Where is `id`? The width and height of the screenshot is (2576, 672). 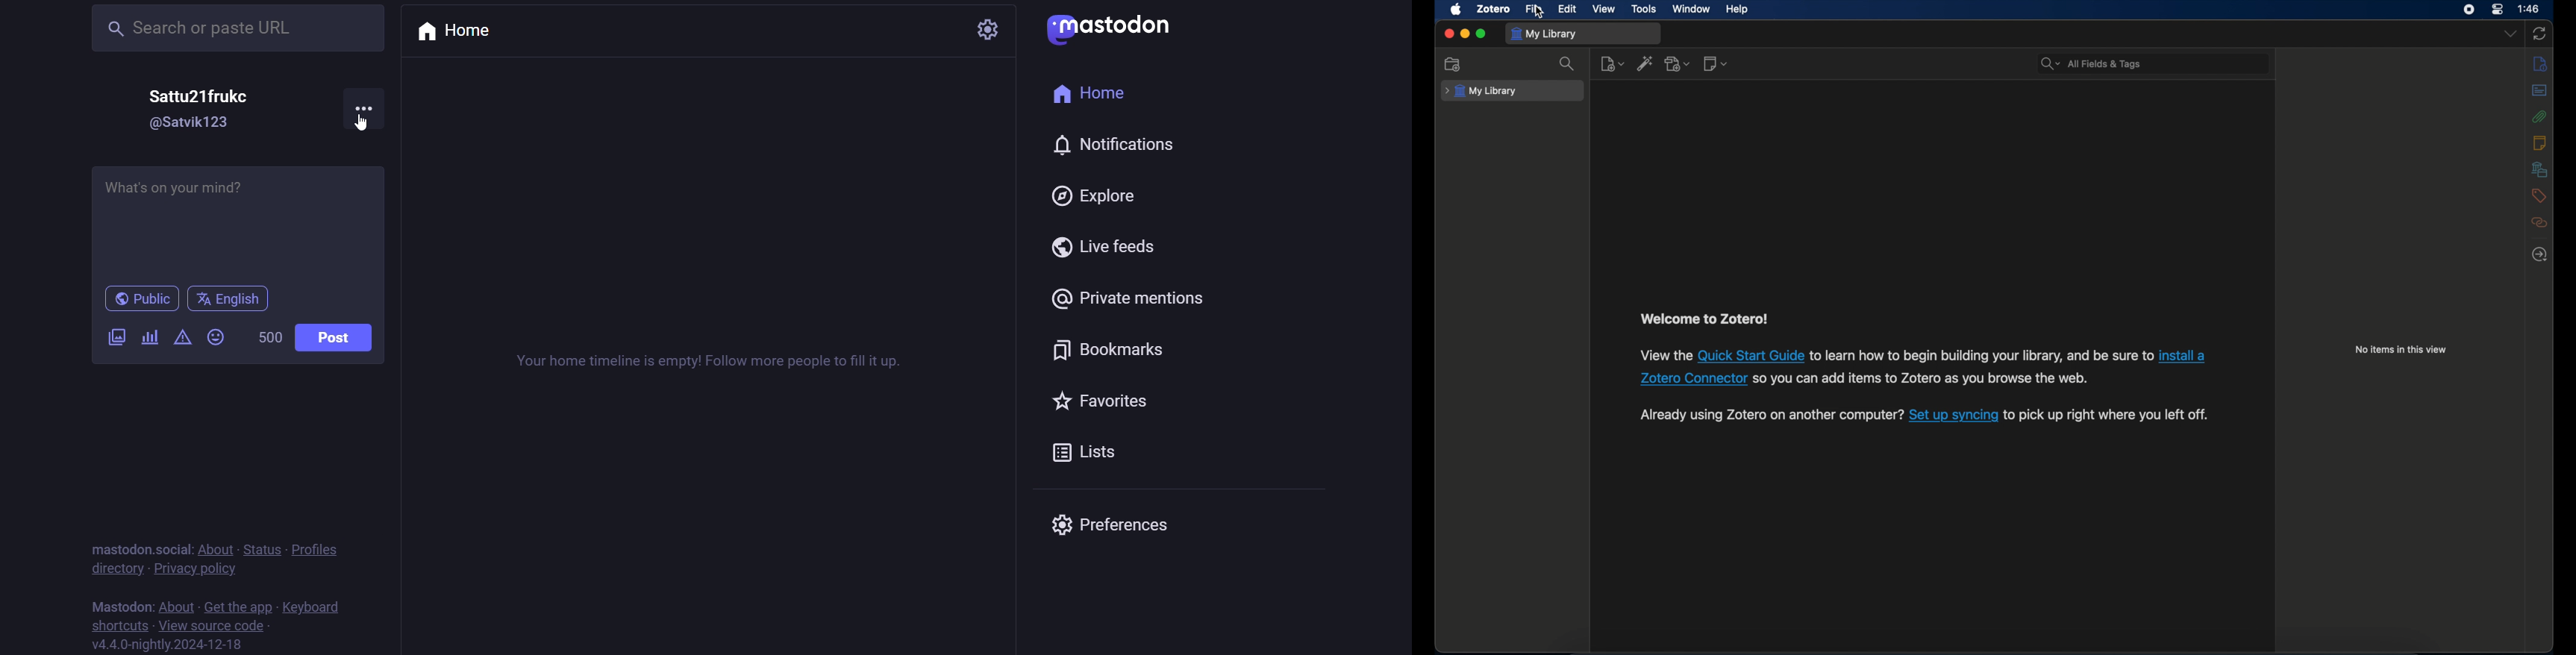 id is located at coordinates (188, 124).